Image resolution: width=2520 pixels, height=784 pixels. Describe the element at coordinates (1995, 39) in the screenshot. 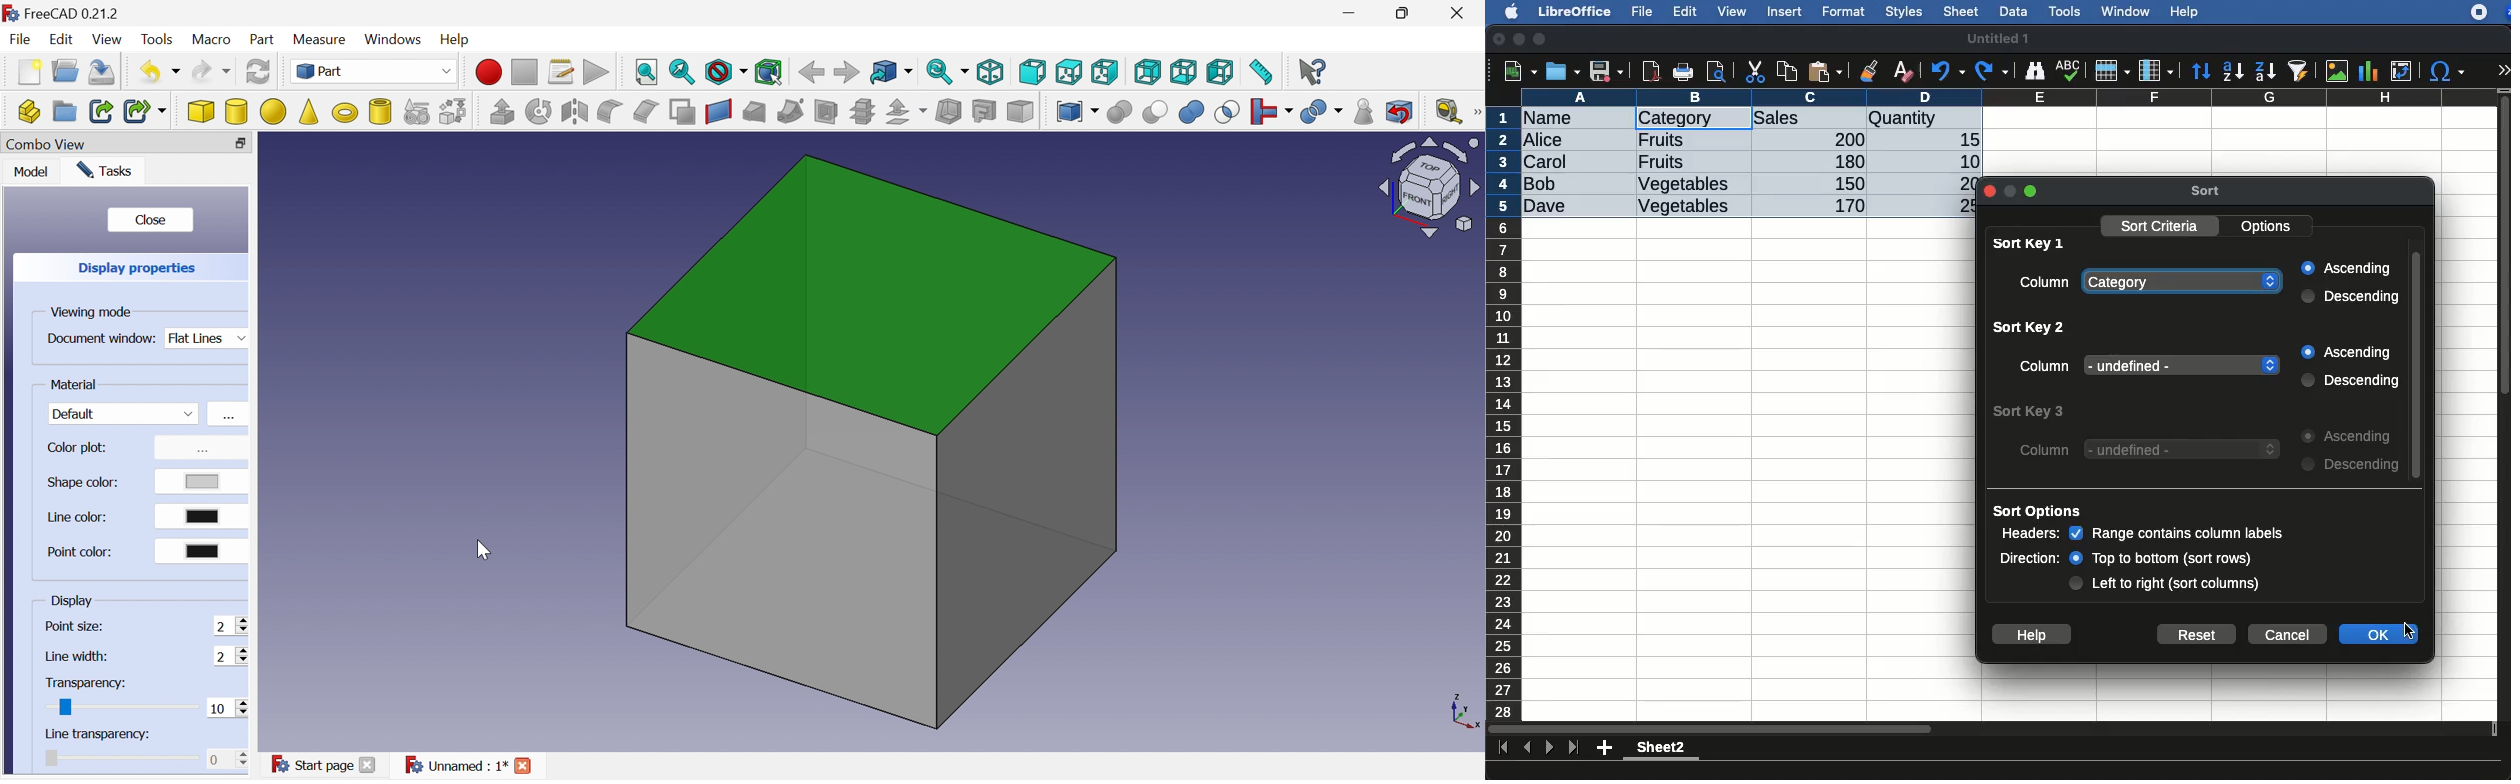

I see `untitled` at that location.